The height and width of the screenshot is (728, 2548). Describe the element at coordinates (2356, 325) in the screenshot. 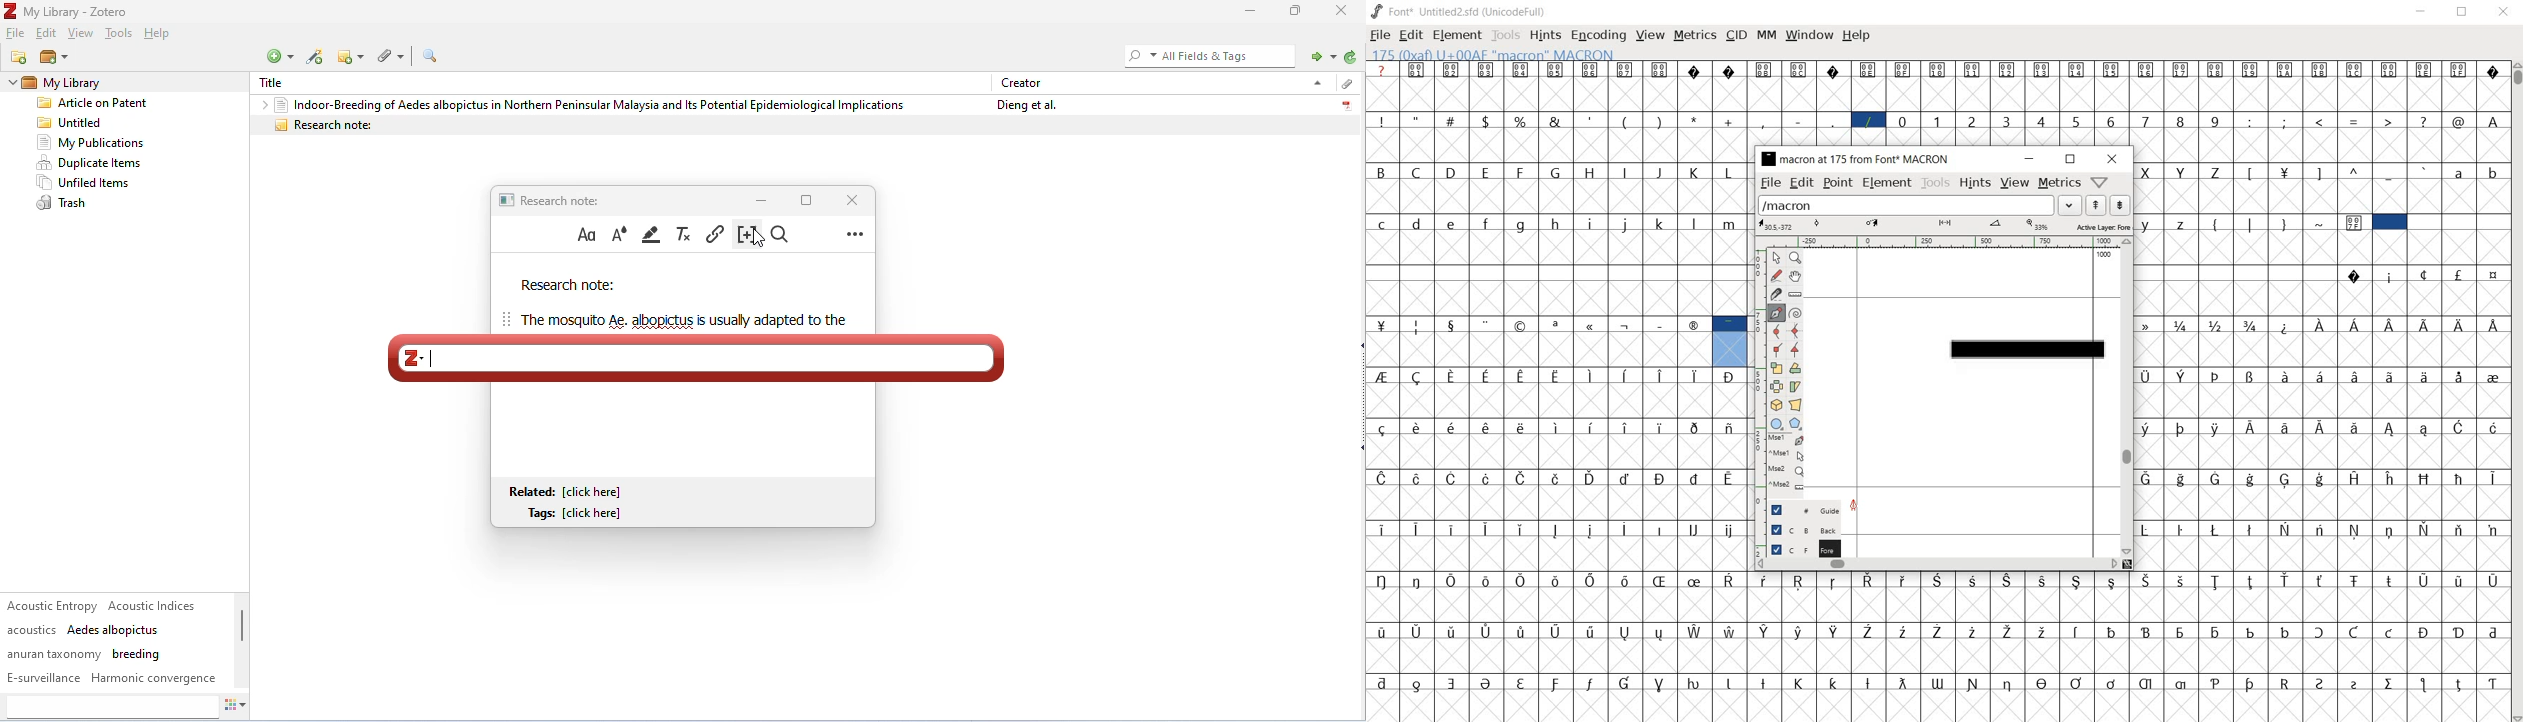

I see `Symbol` at that location.